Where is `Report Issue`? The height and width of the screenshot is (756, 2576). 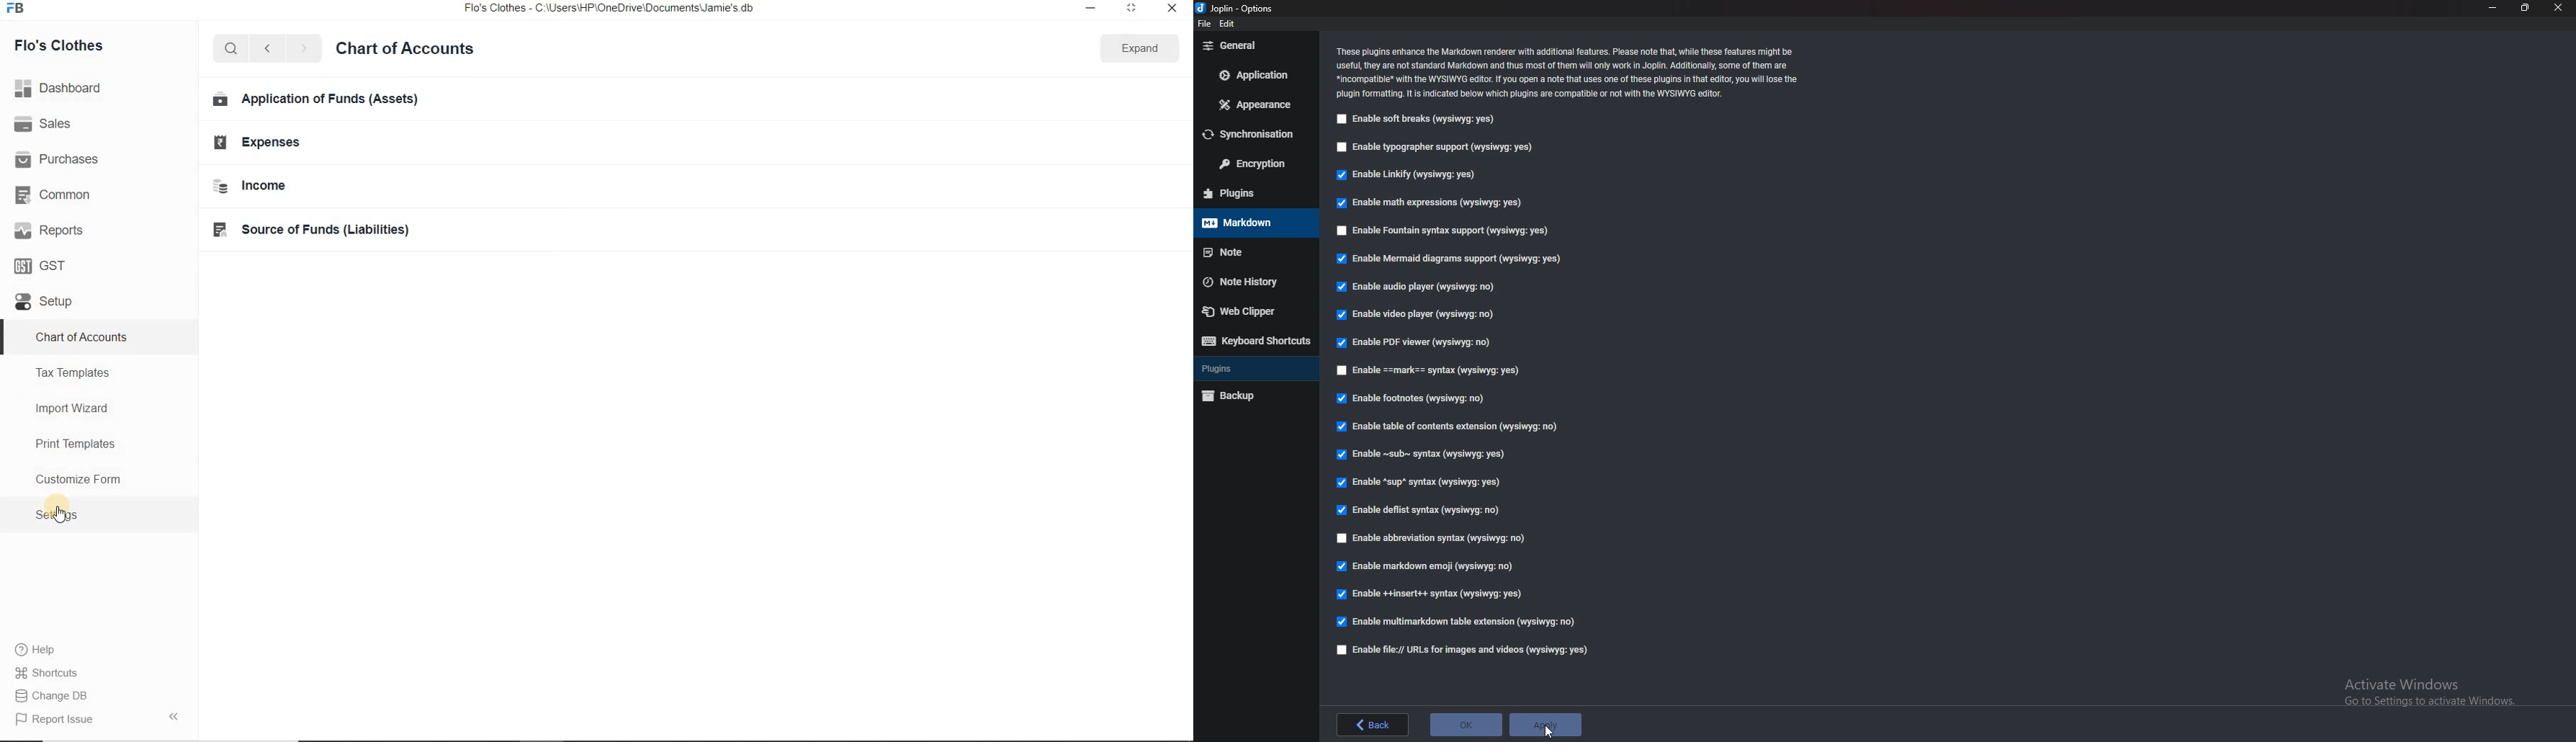
Report Issue is located at coordinates (98, 717).